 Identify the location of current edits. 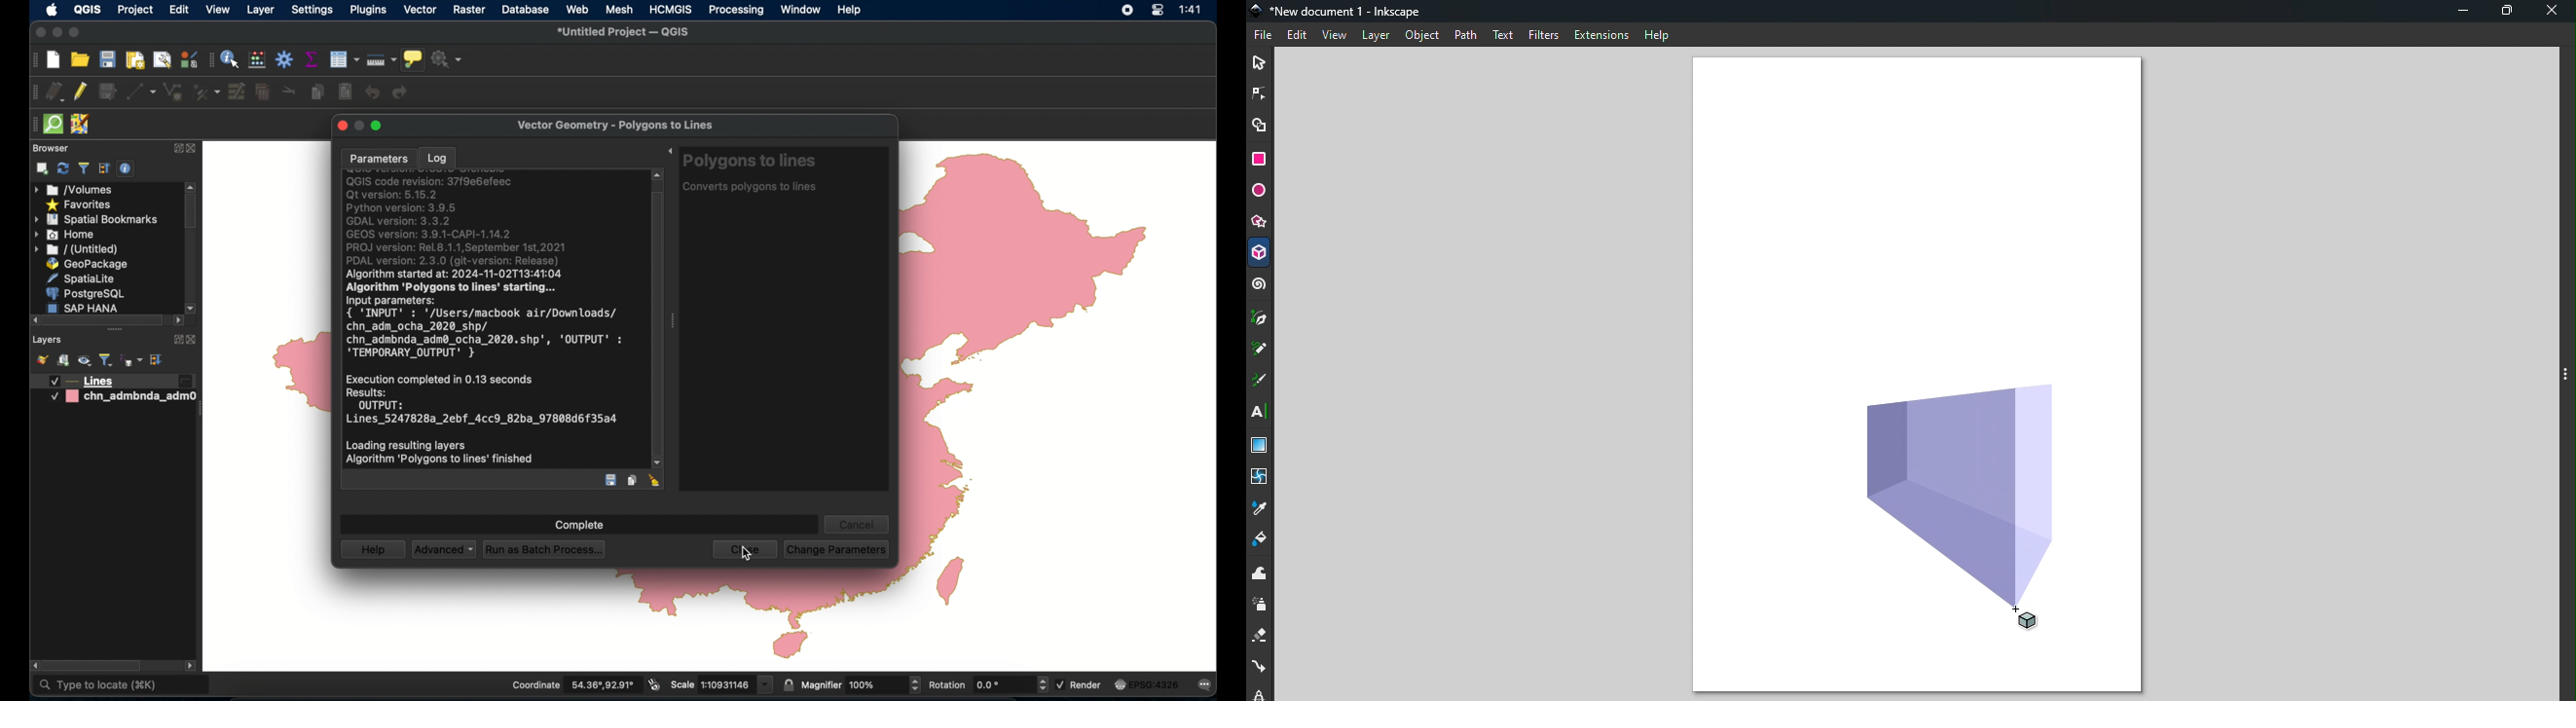
(56, 92).